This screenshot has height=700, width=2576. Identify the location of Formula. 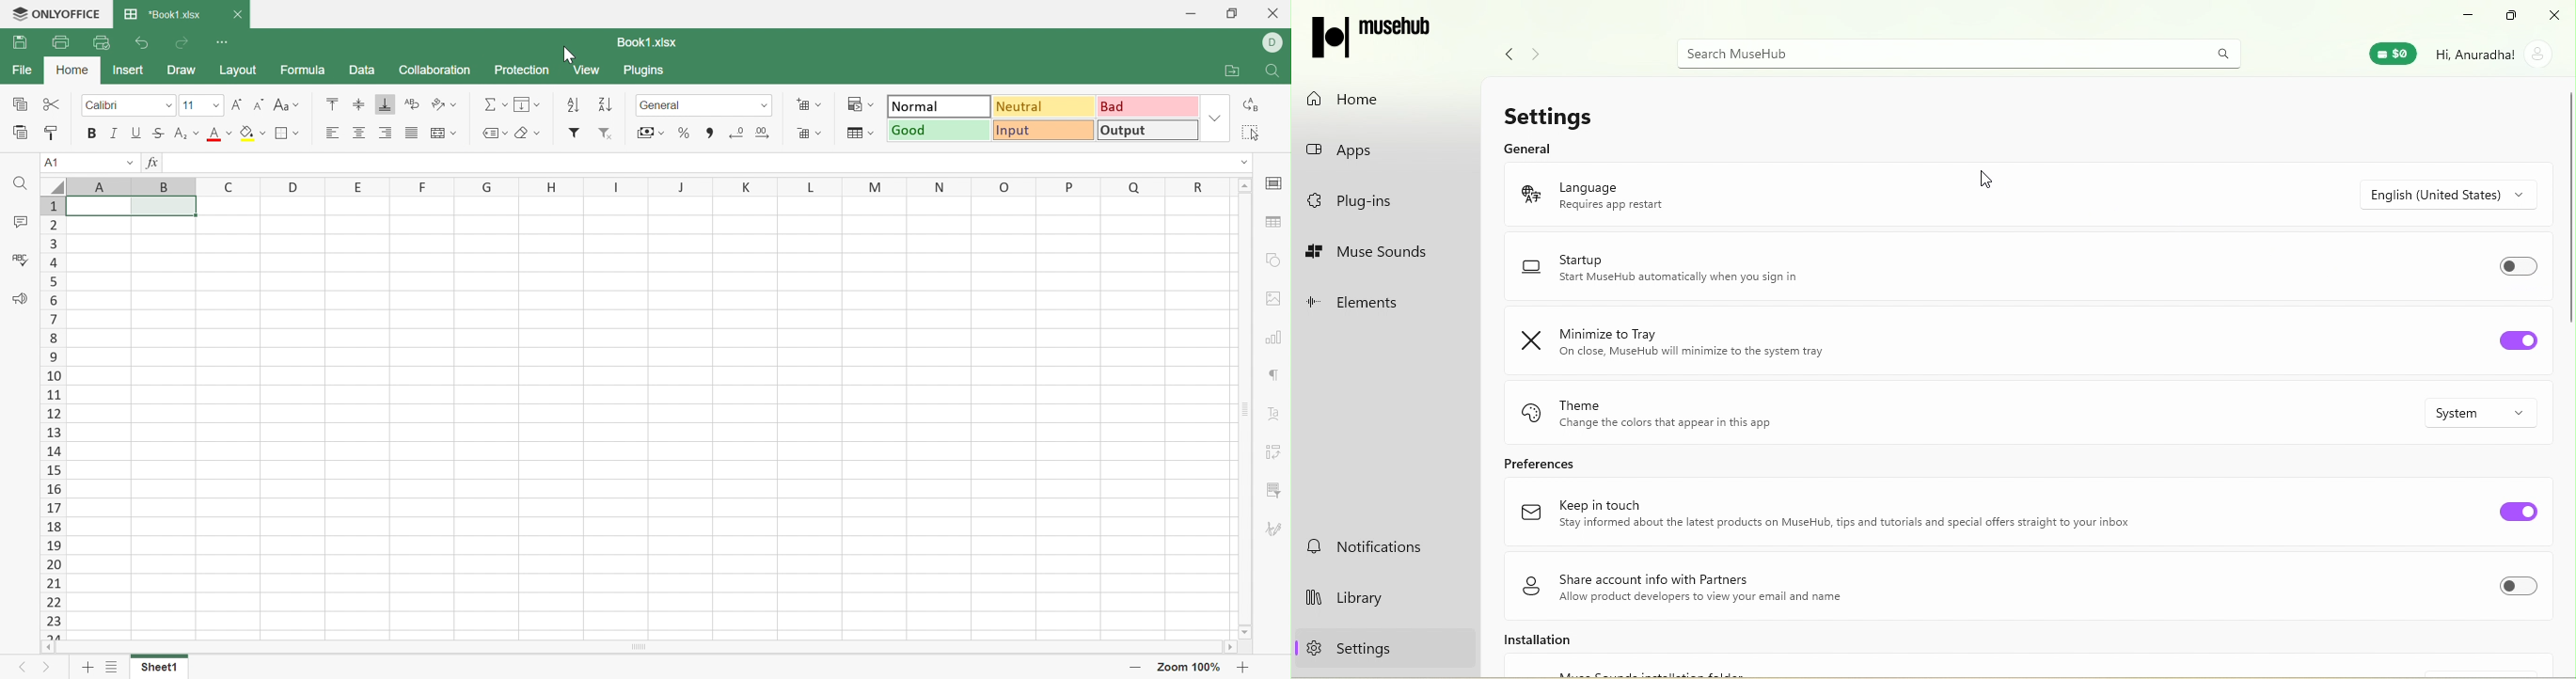
(307, 71).